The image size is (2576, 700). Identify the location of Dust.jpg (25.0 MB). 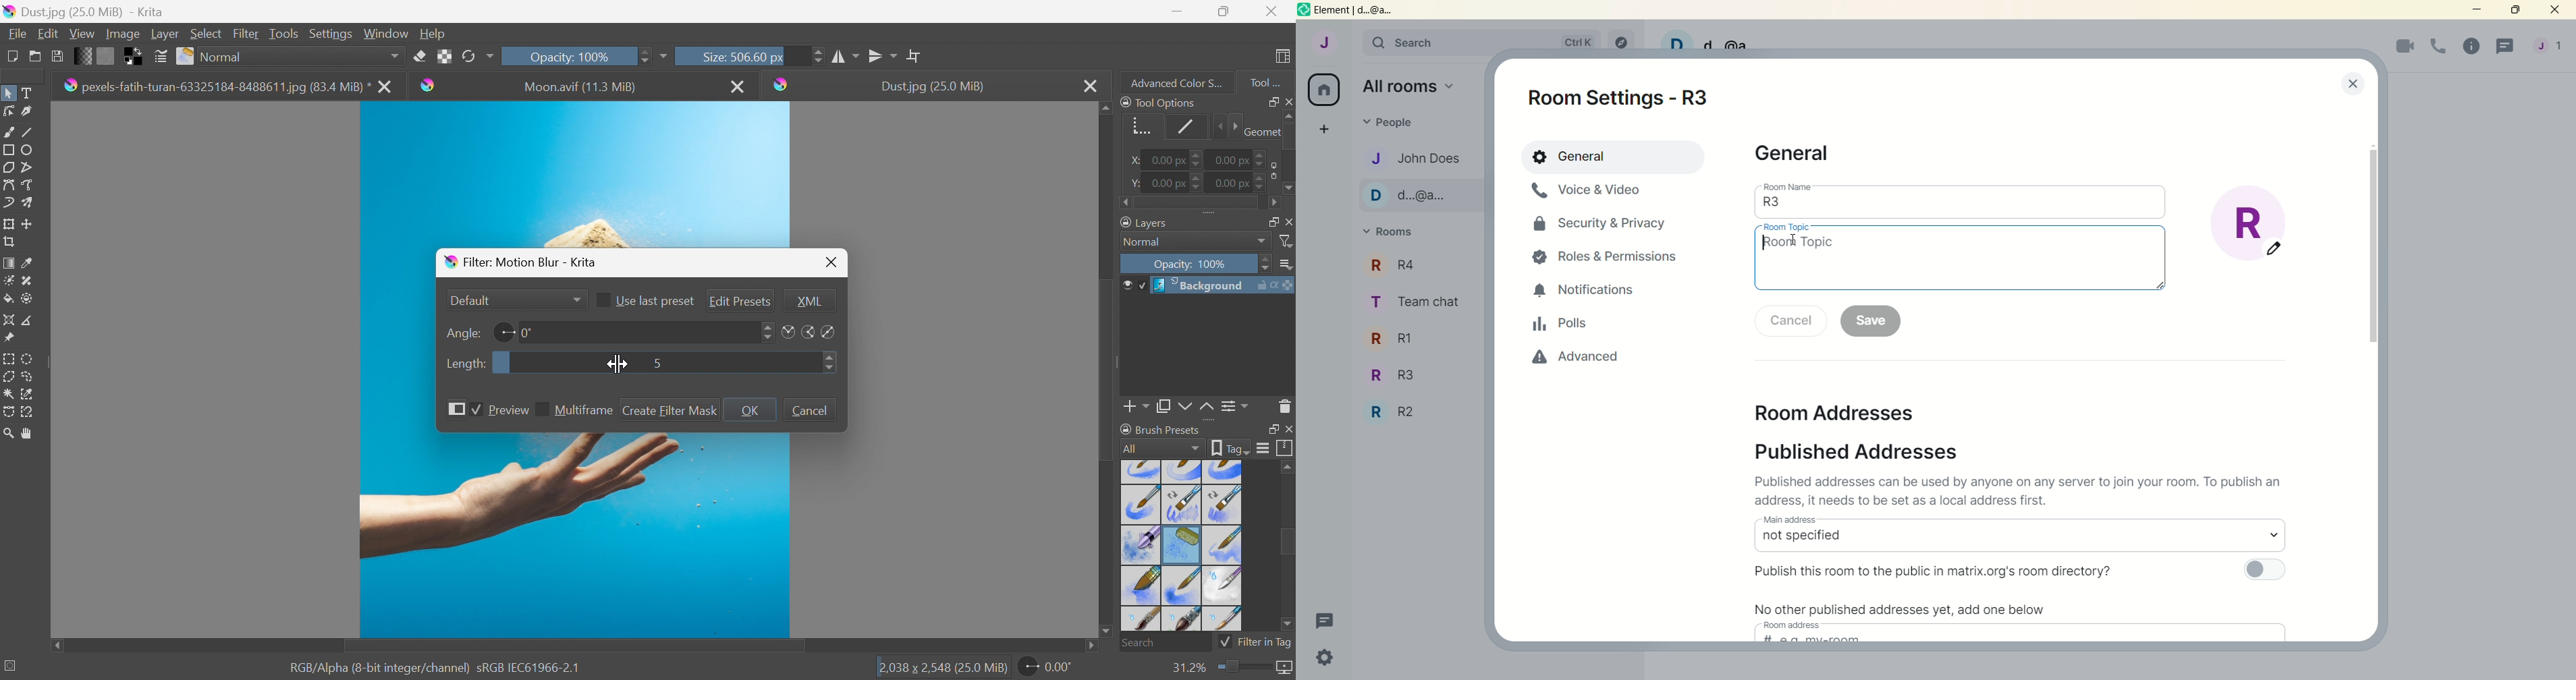
(83, 11).